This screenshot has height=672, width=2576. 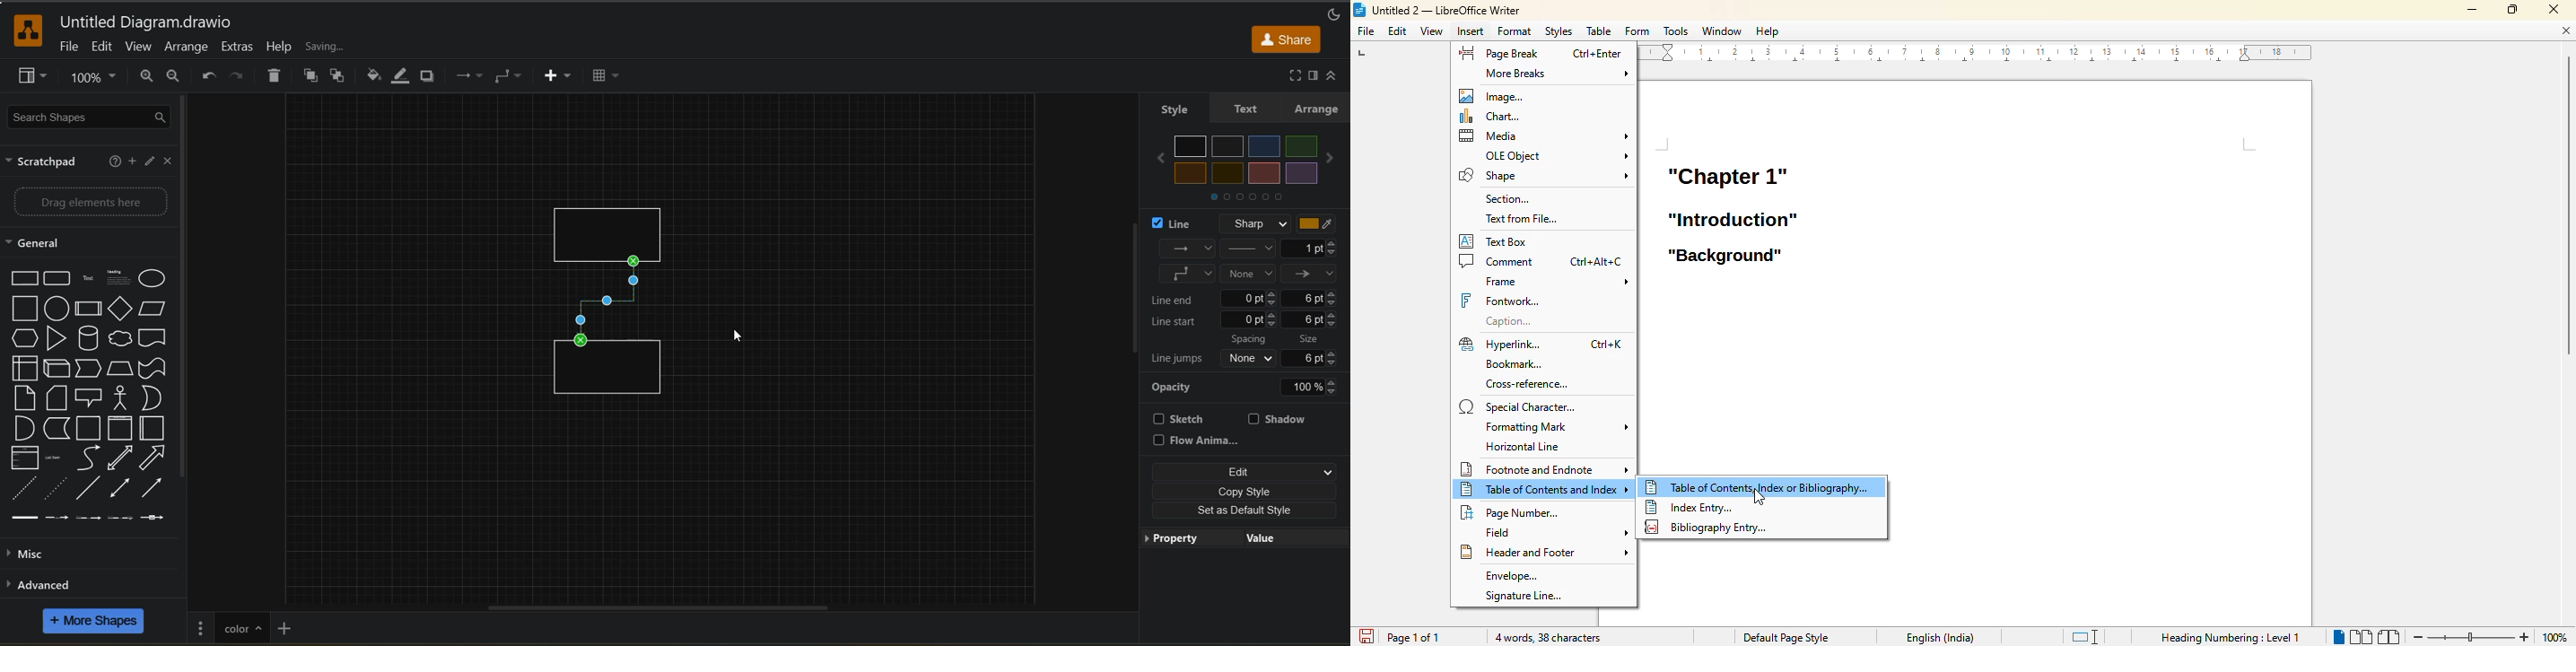 I want to click on view, so click(x=140, y=49).